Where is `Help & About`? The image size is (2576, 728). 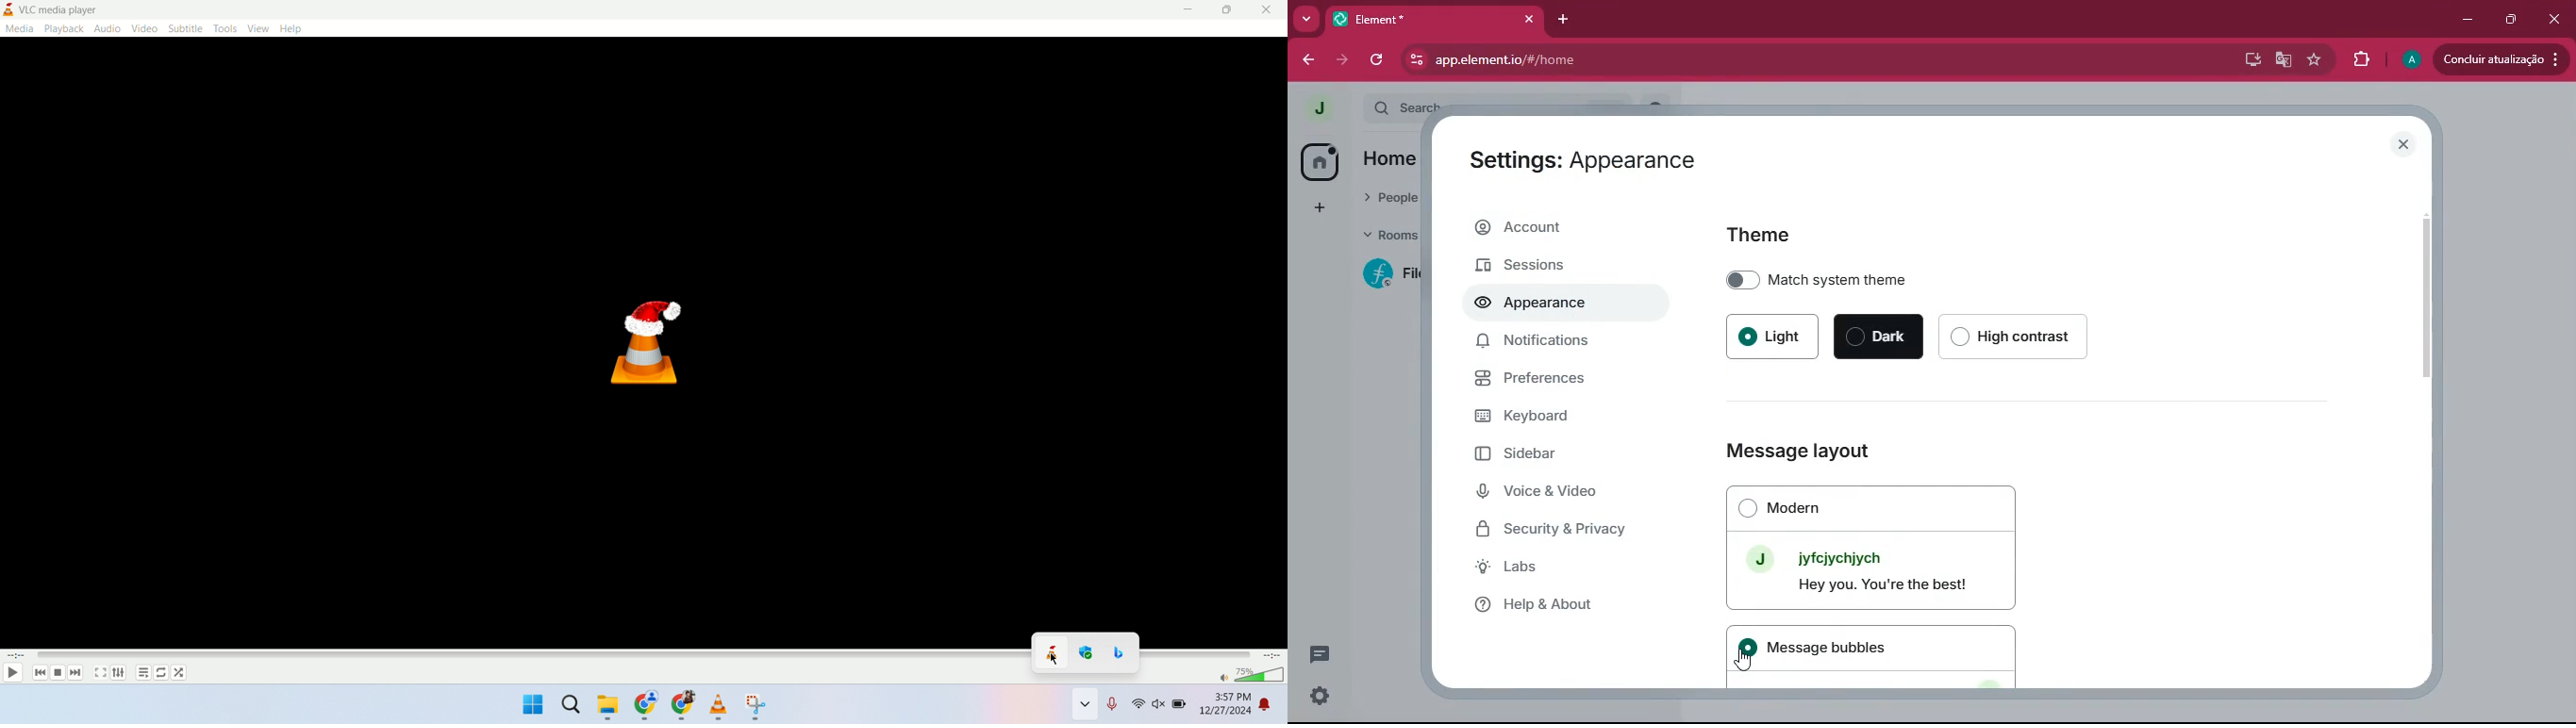 Help & About is located at coordinates (1538, 606).